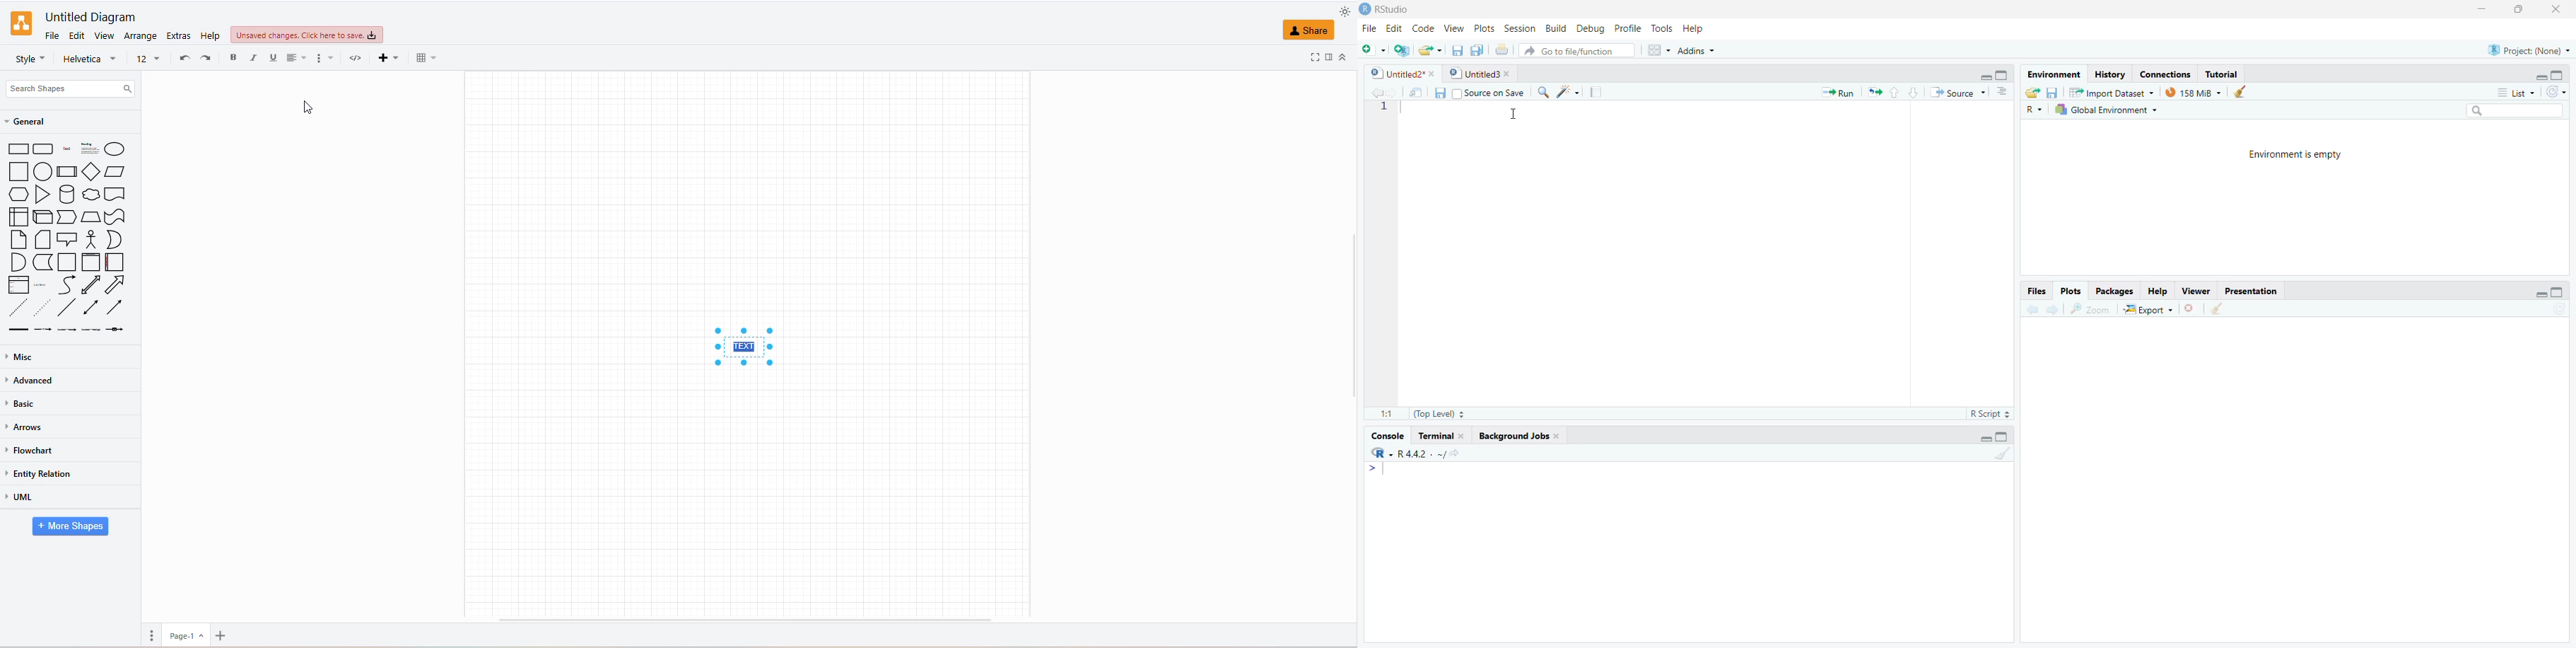 Image resolution: width=2576 pixels, height=672 pixels. What do you see at coordinates (1657, 48) in the screenshot?
I see `` at bounding box center [1657, 48].